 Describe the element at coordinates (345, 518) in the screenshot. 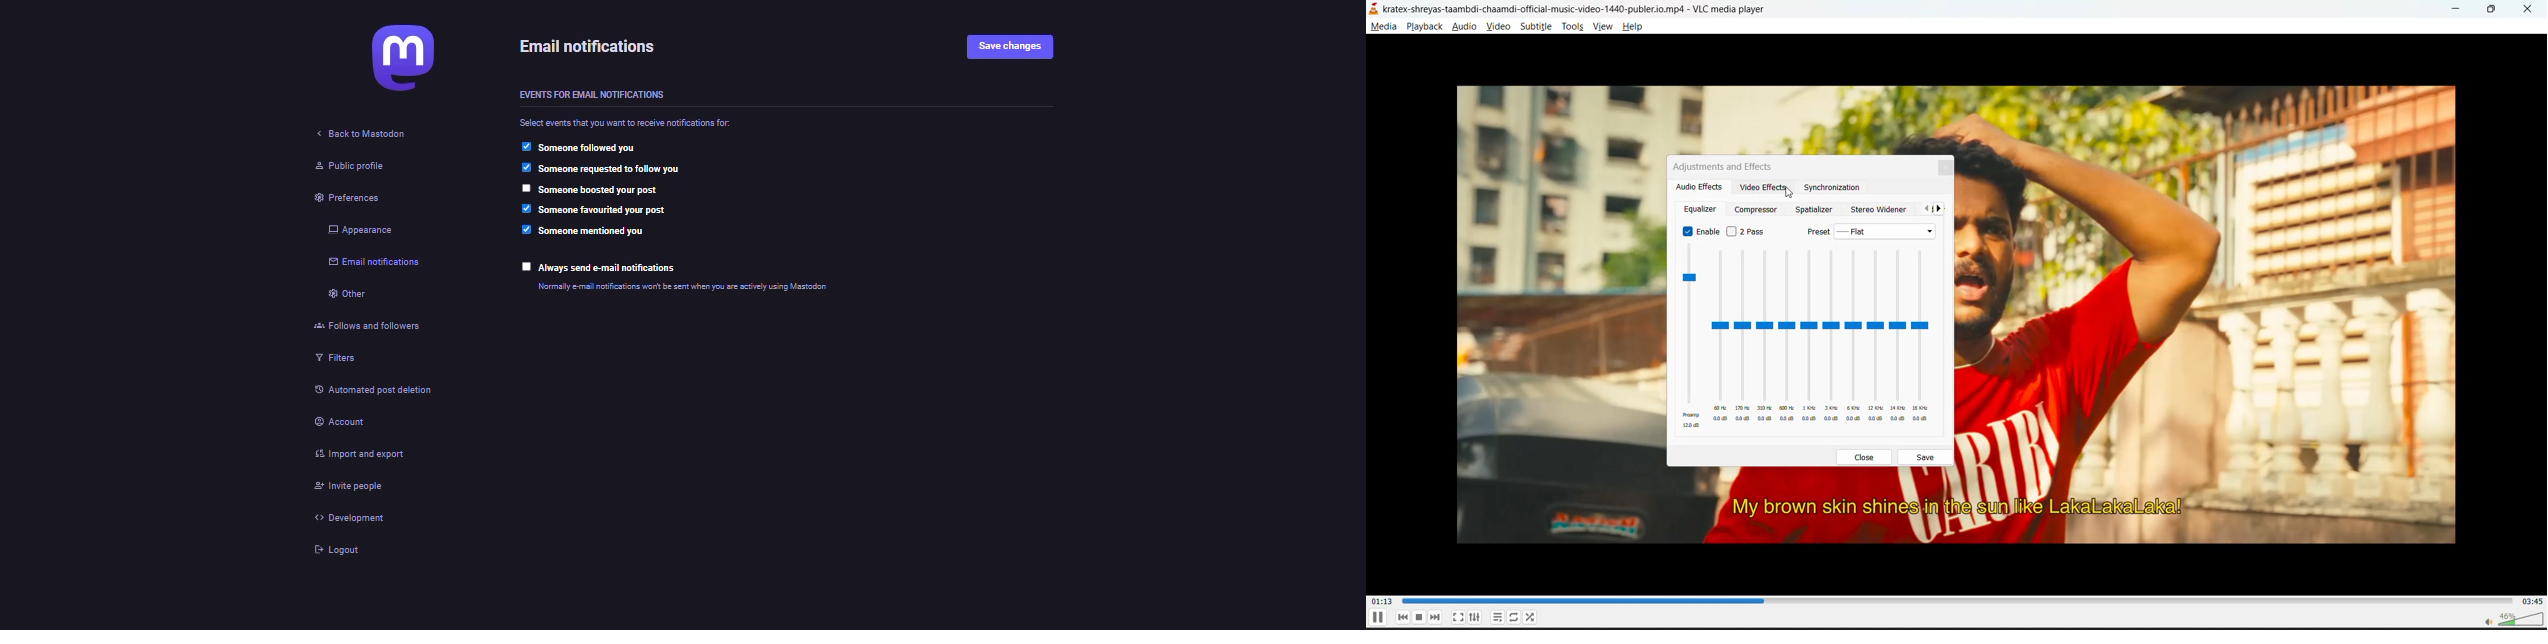

I see `development` at that location.